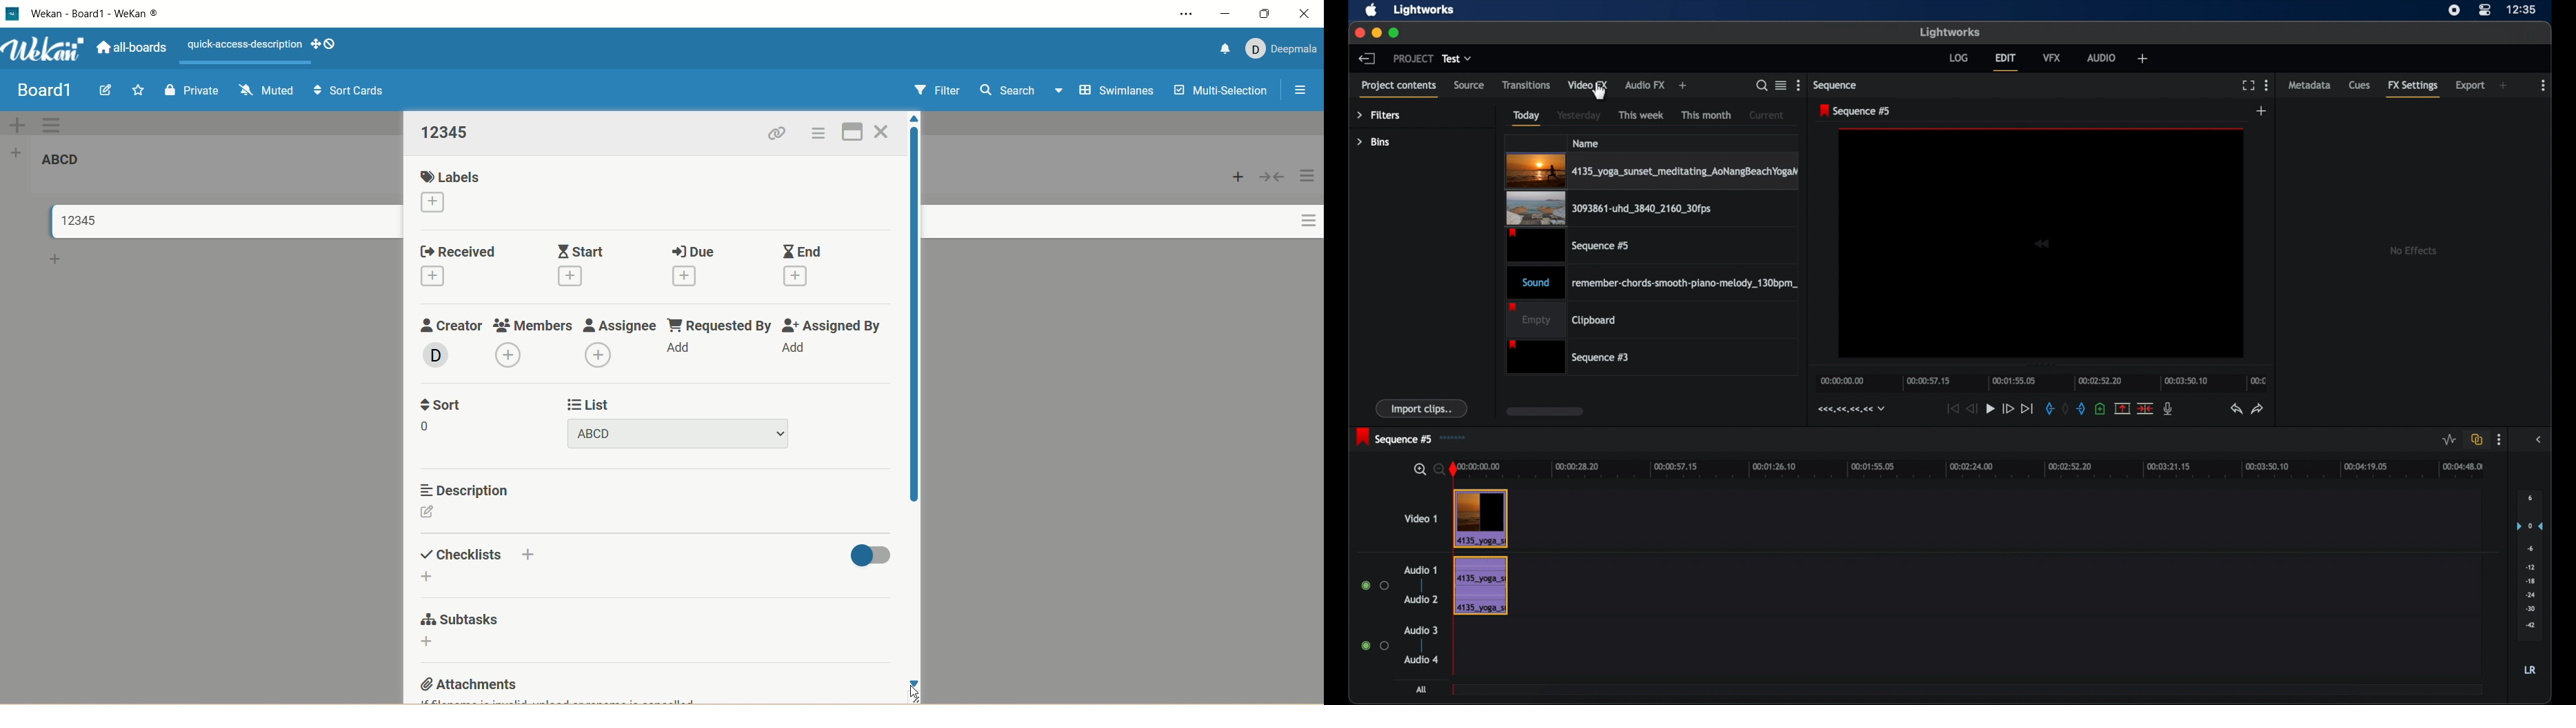 The width and height of the screenshot is (2576, 728). I want to click on add, so click(510, 355).